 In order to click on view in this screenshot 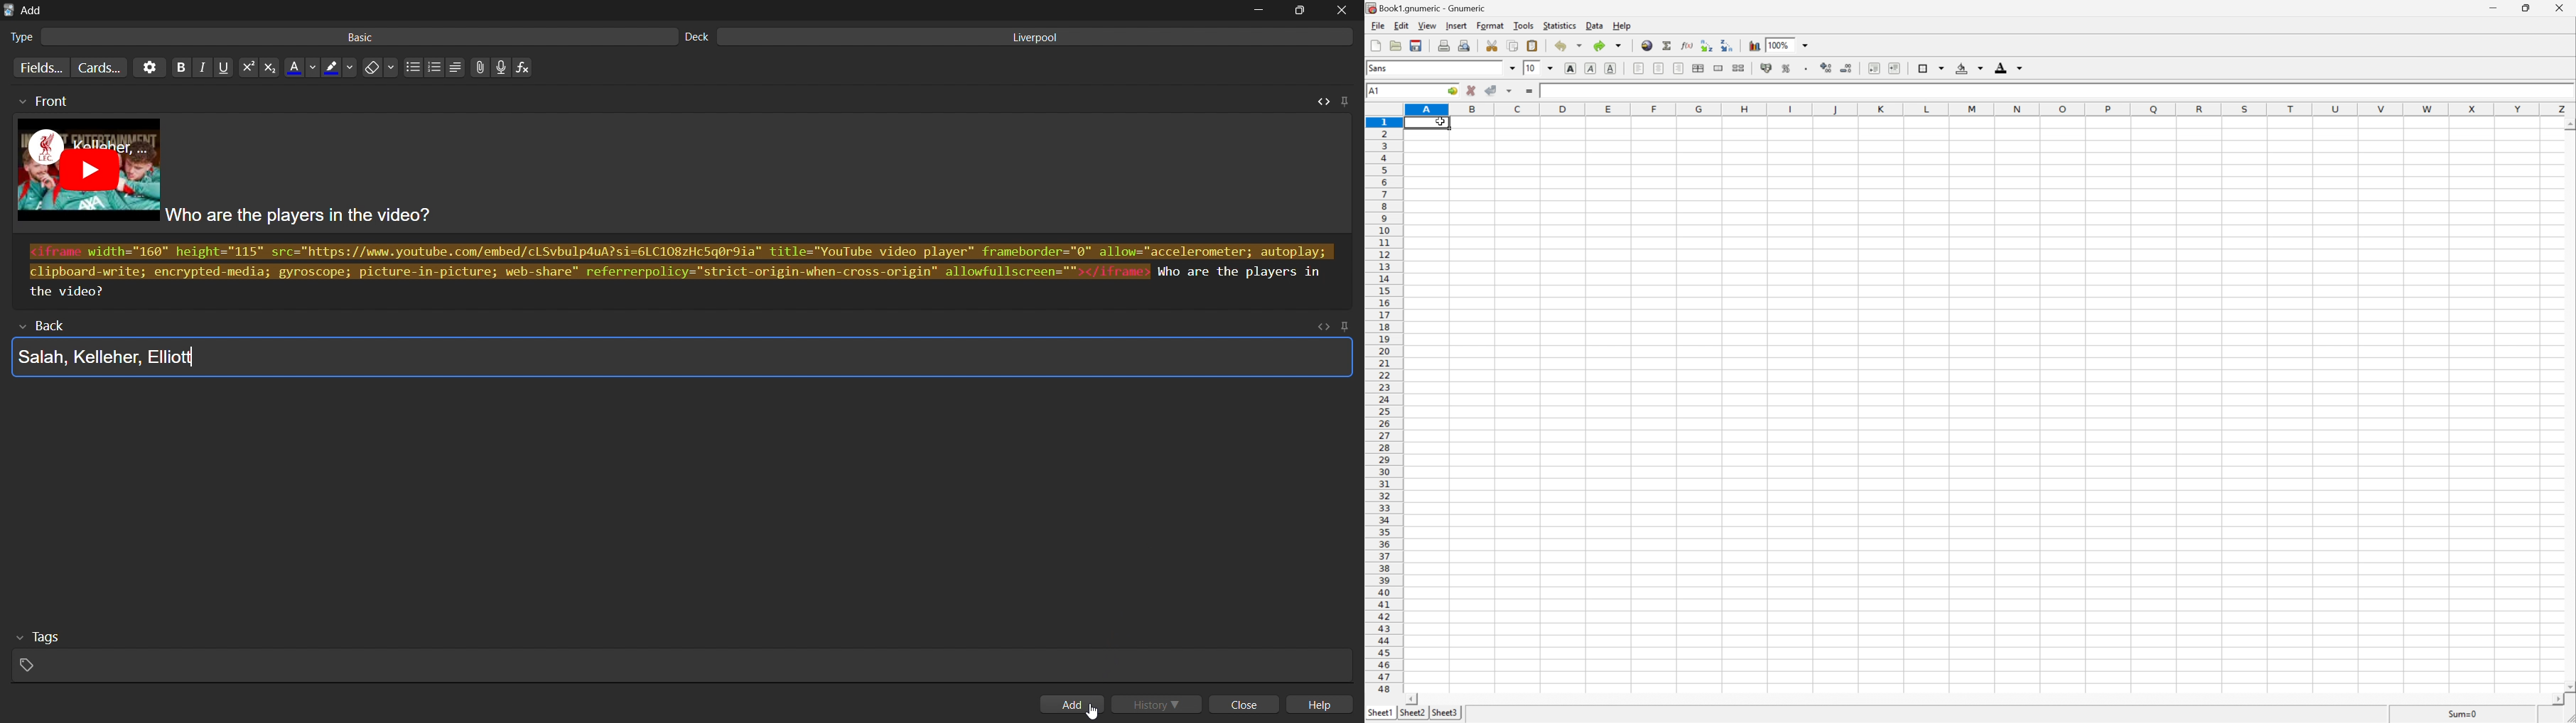, I will do `click(1425, 26)`.